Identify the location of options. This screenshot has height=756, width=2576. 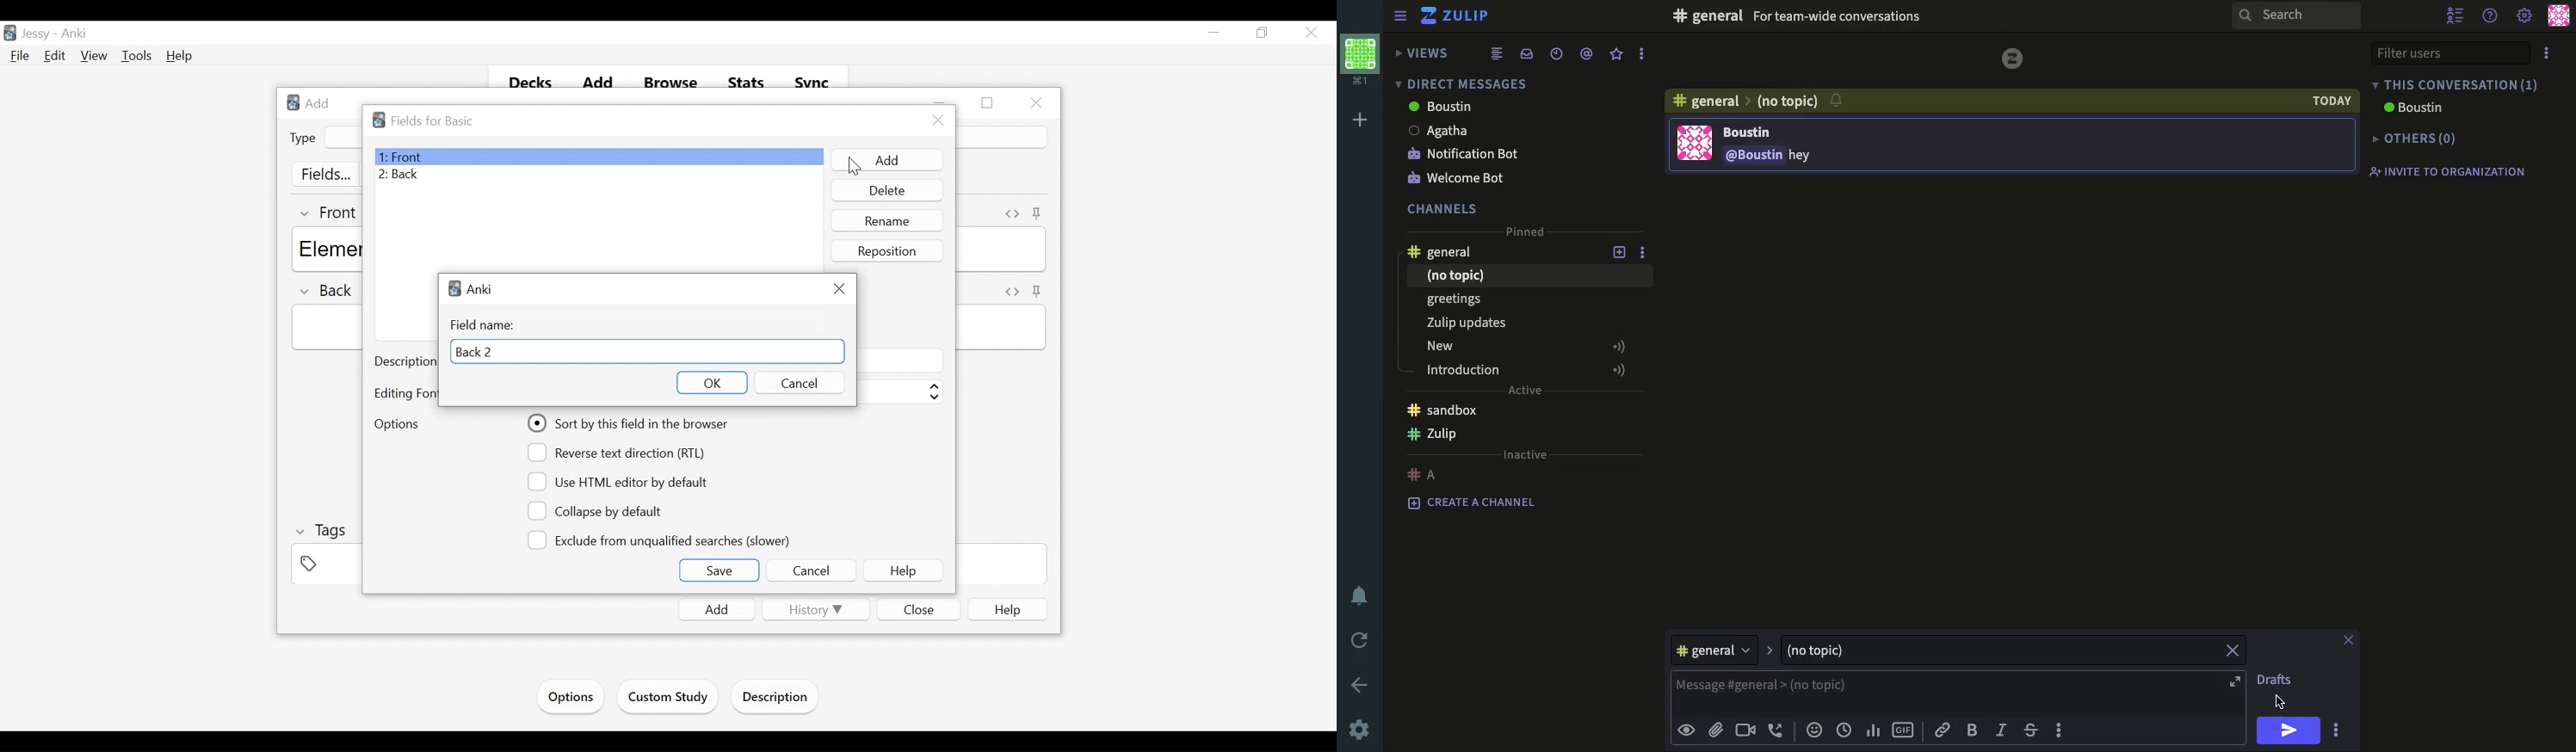
(1647, 254).